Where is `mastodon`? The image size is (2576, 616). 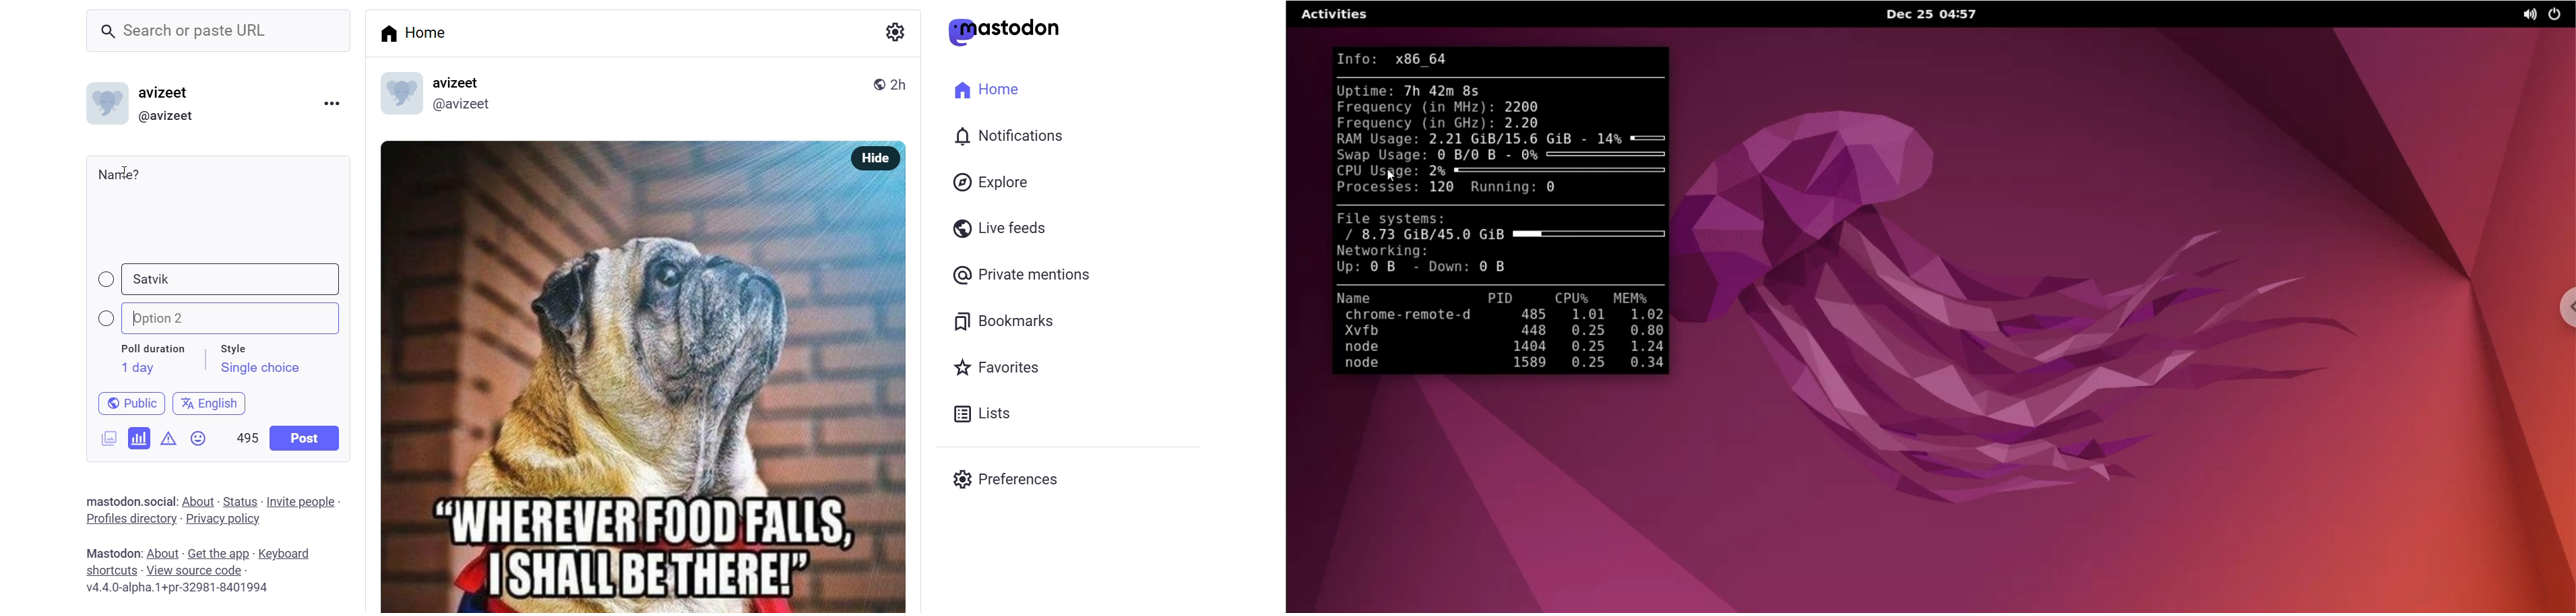 mastodon is located at coordinates (109, 499).